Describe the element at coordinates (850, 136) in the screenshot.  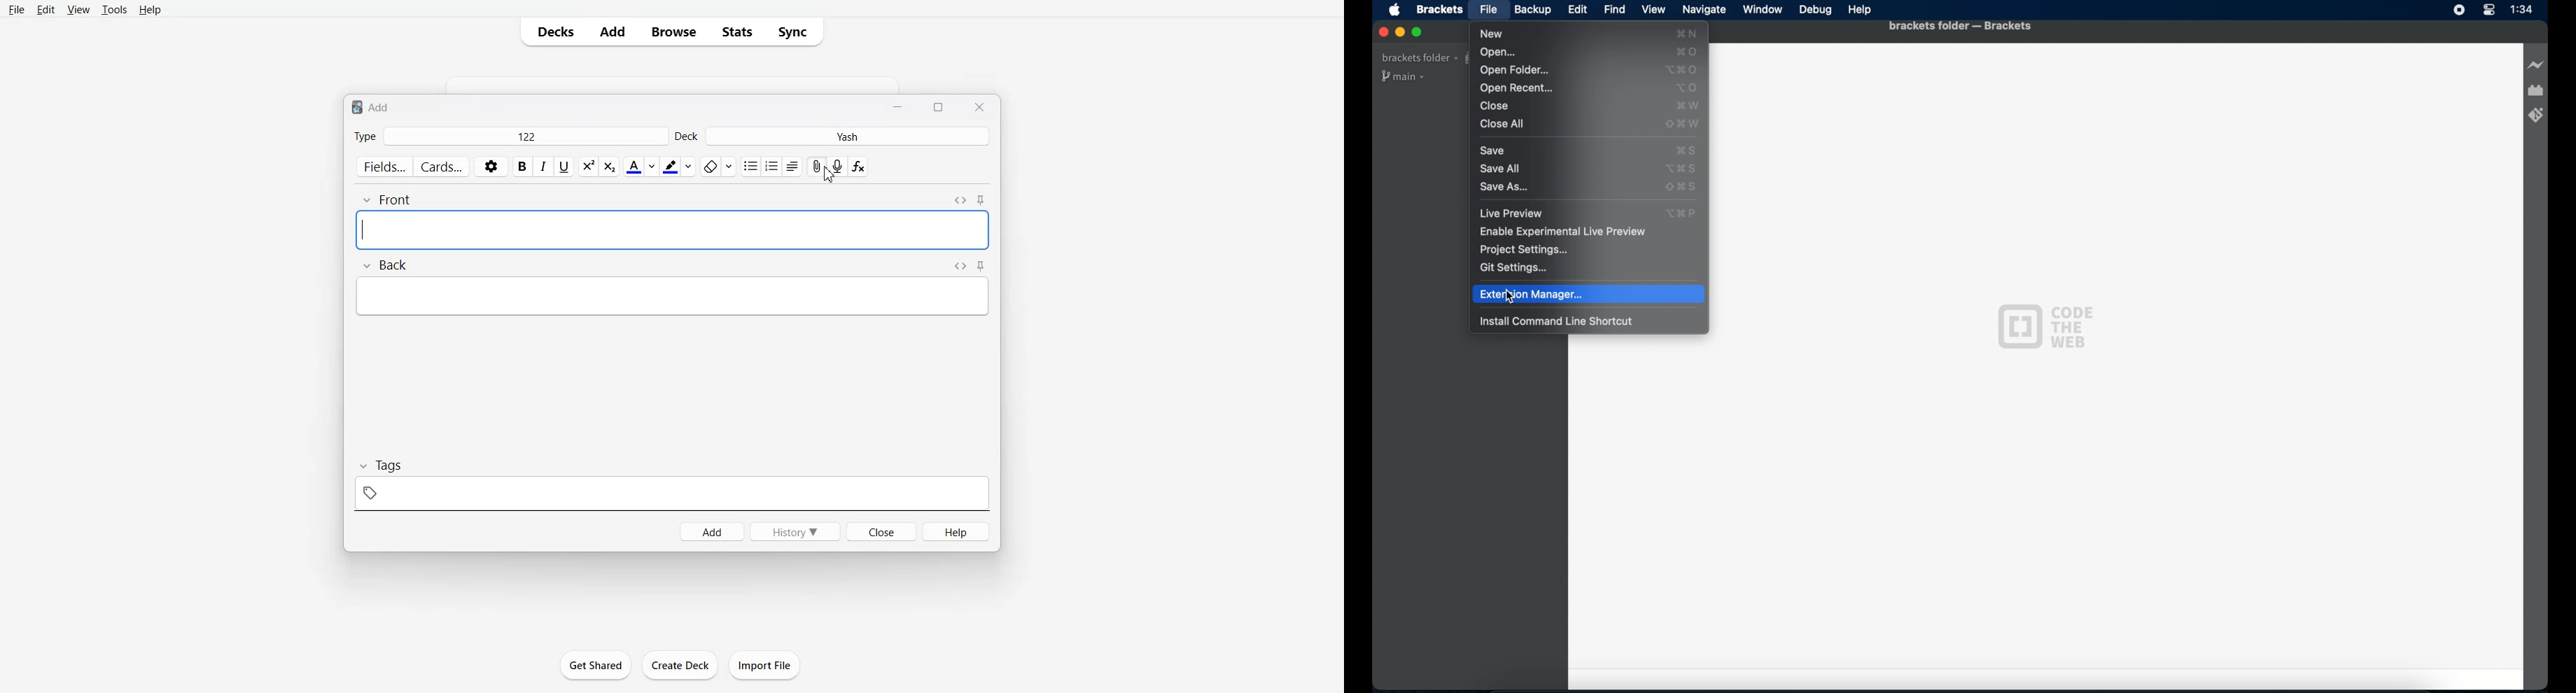
I see `Yash` at that location.